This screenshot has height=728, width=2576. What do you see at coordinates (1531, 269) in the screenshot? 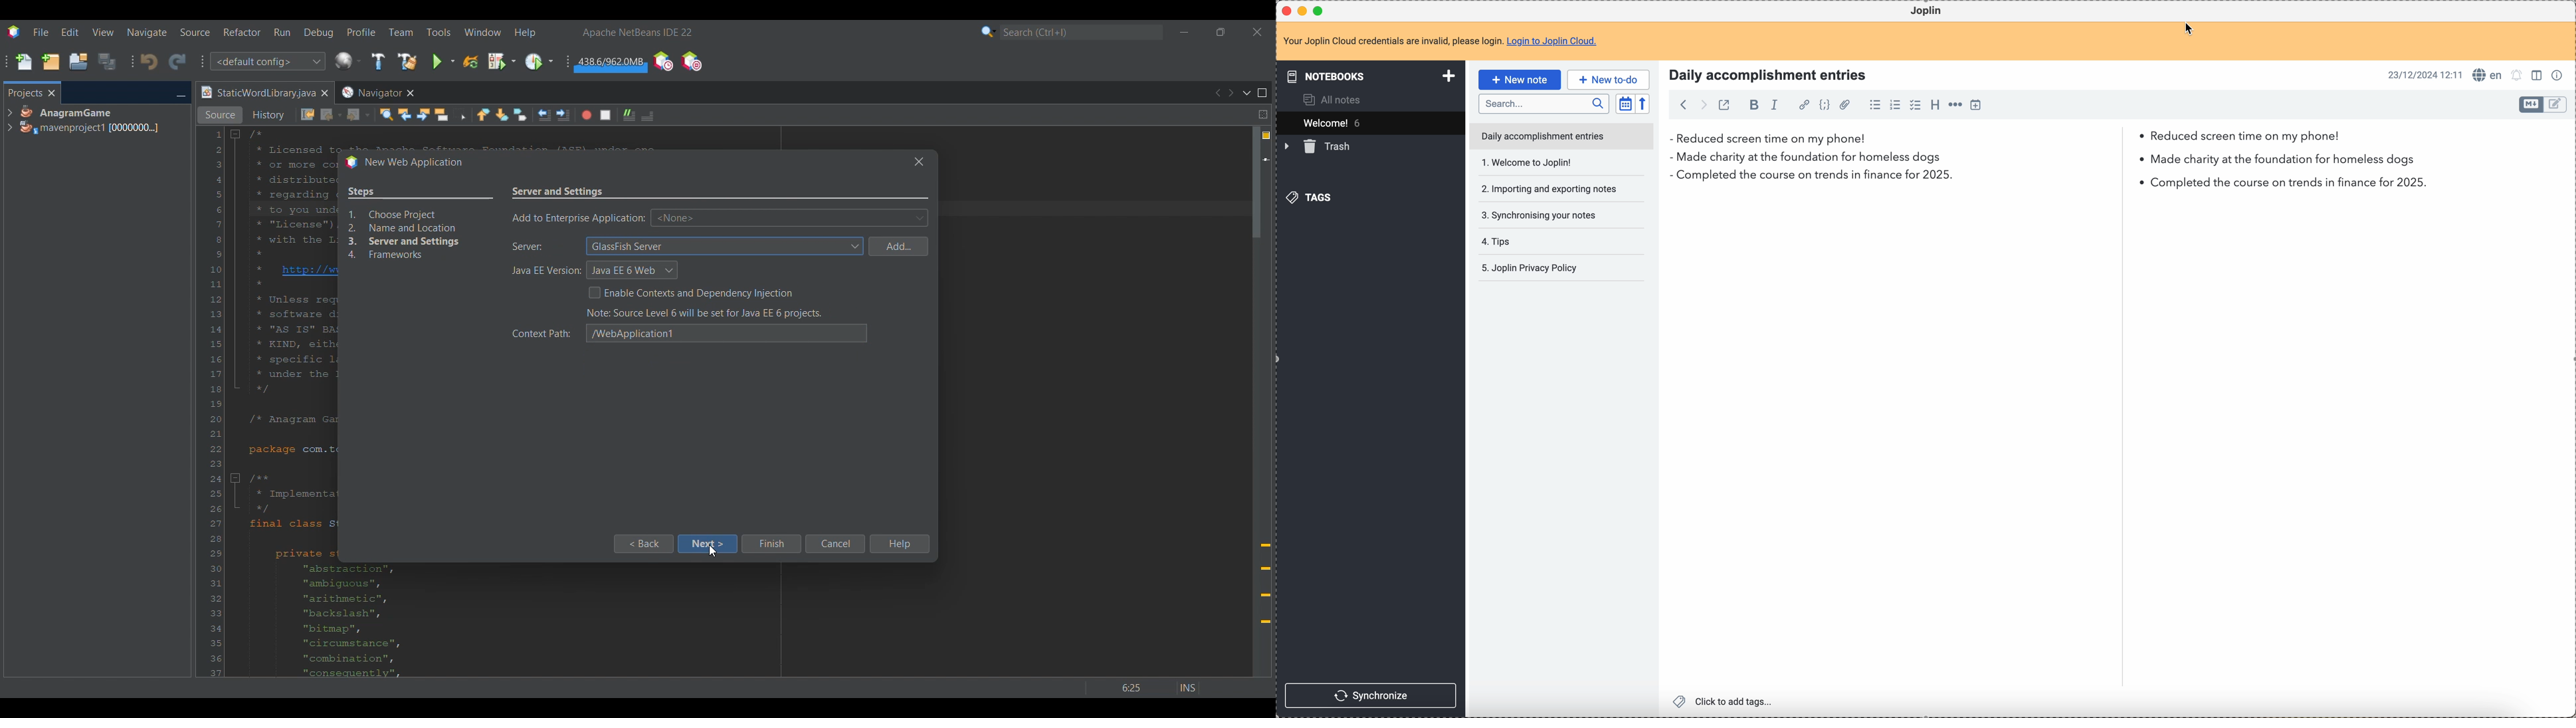
I see `5. Joplin privacy policy` at bounding box center [1531, 269].